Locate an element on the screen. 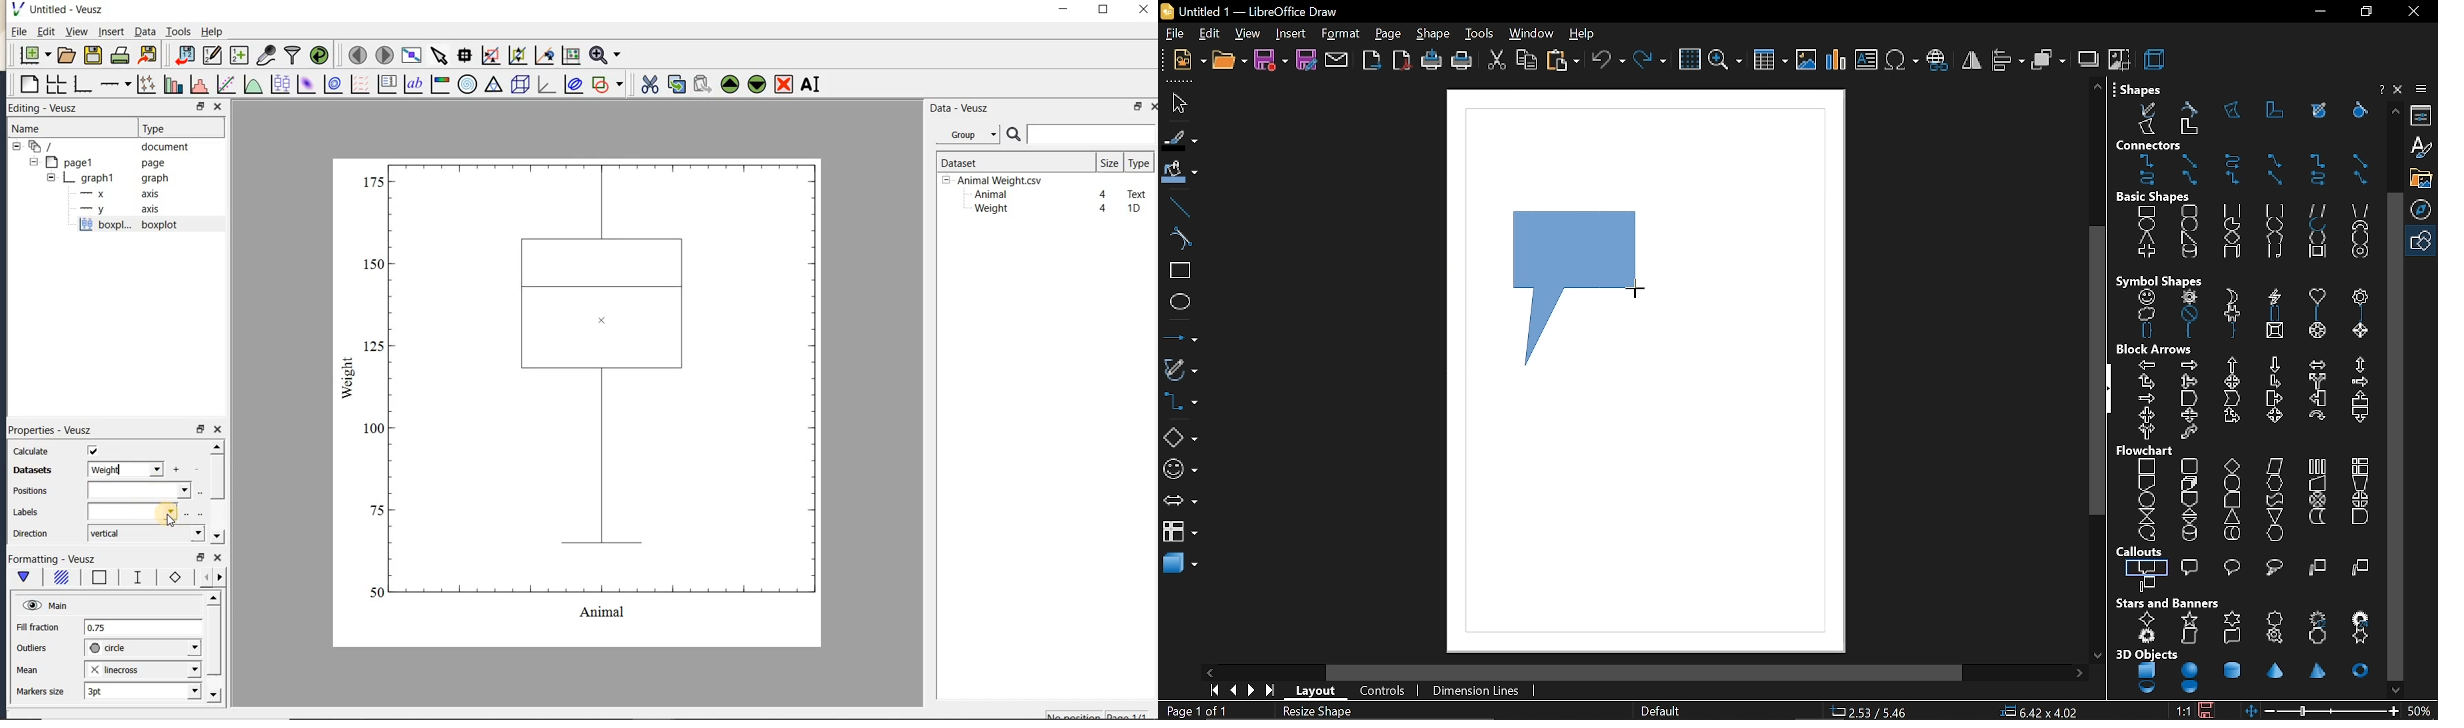 This screenshot has height=728, width=2464. crop is located at coordinates (2118, 60).